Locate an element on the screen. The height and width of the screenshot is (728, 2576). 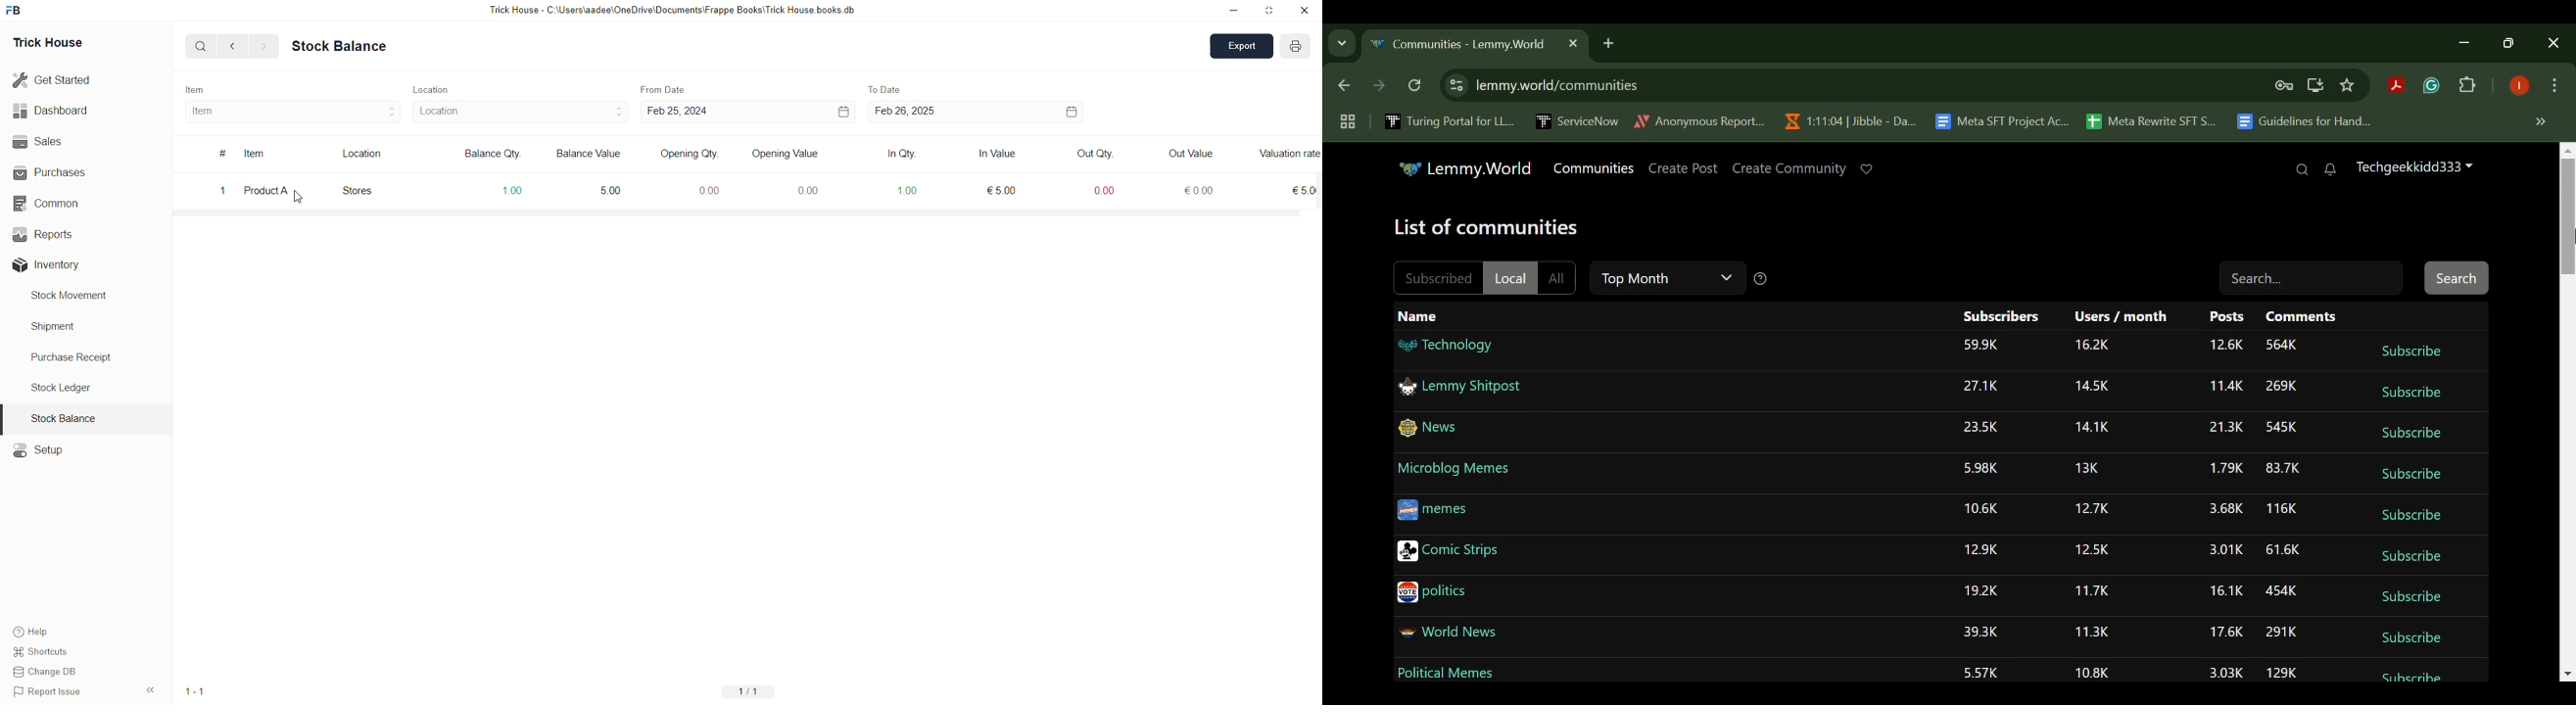
Search is located at coordinates (200, 48).